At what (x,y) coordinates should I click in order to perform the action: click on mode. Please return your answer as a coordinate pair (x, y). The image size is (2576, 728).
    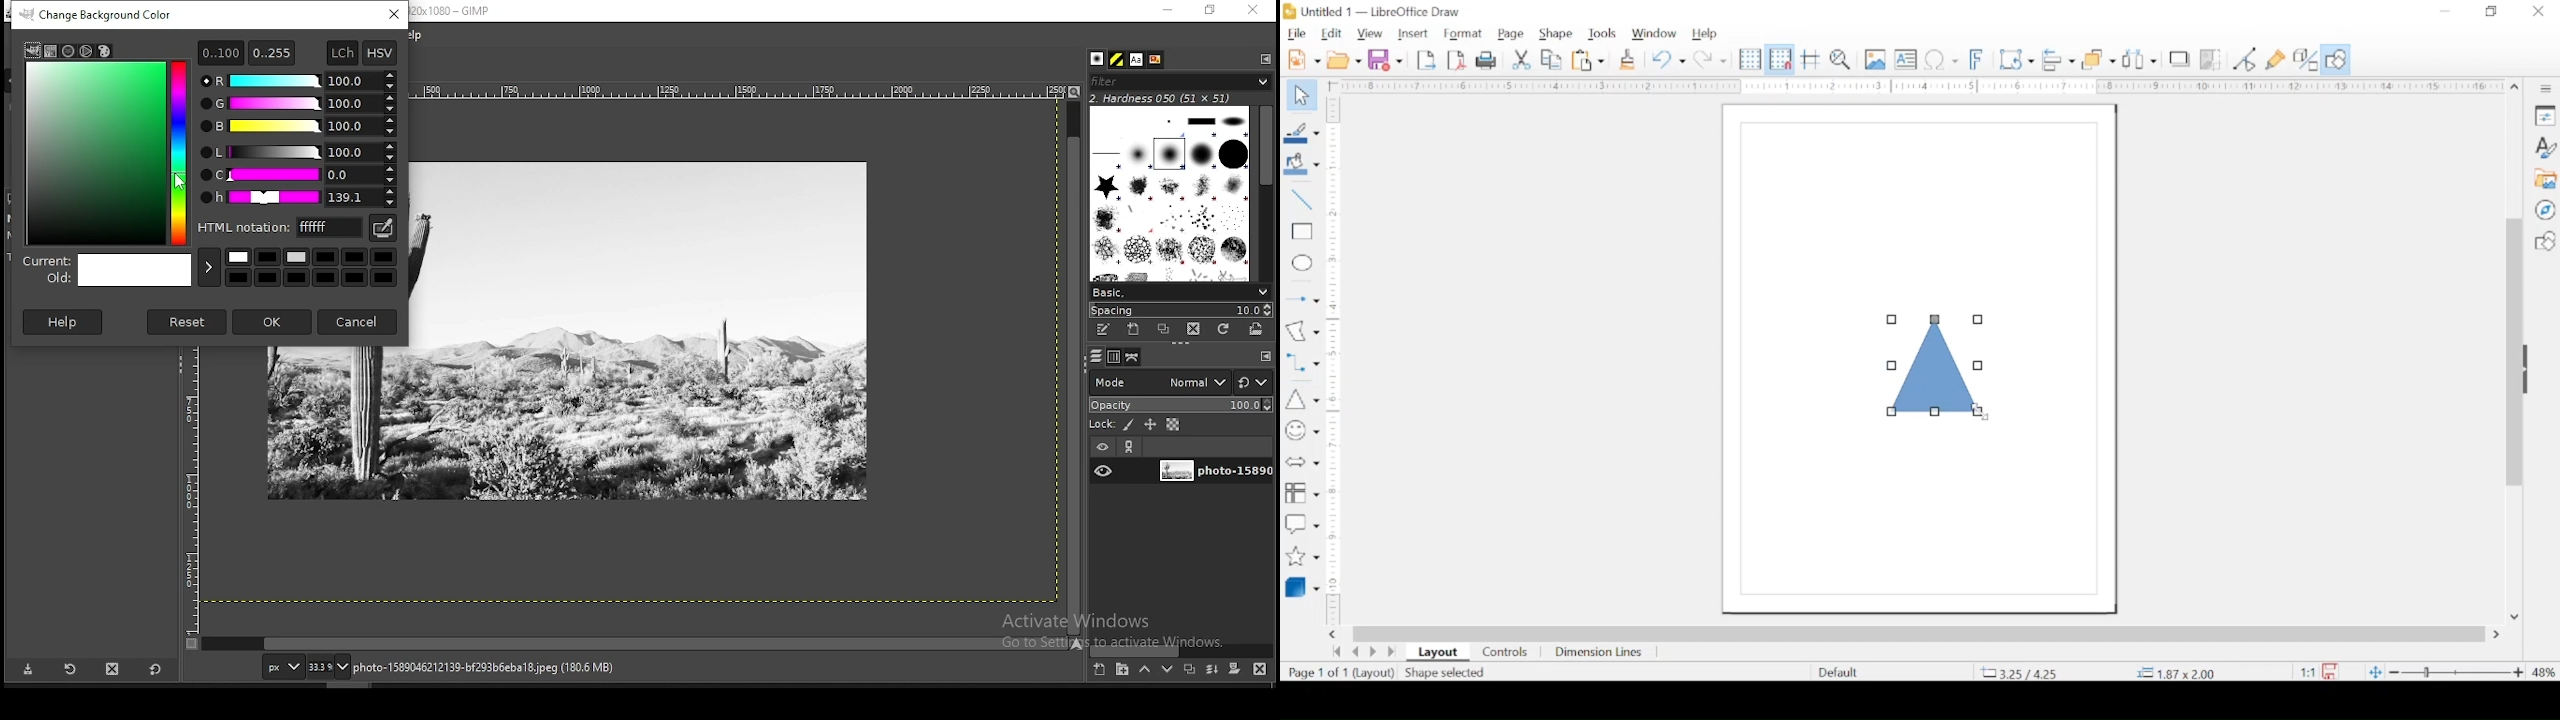
    Looking at the image, I should click on (1159, 381).